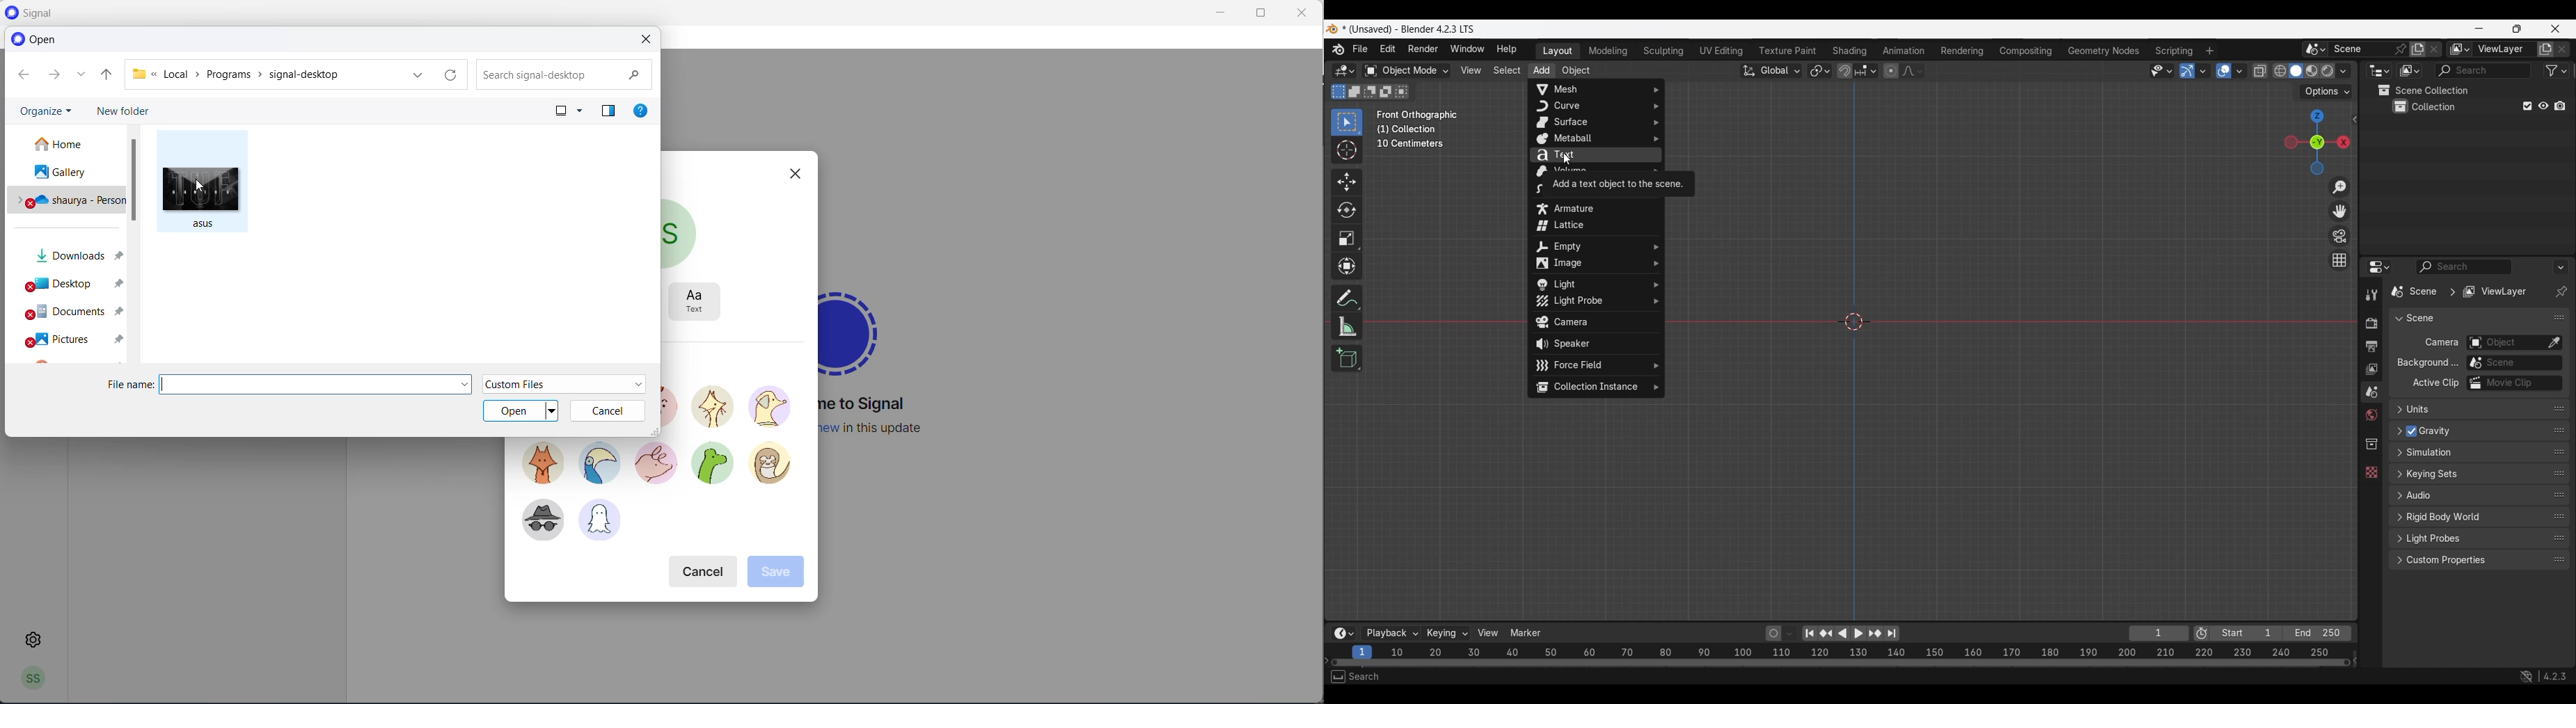 The width and height of the screenshot is (2576, 728). Describe the element at coordinates (1505, 50) in the screenshot. I see `Help menu` at that location.